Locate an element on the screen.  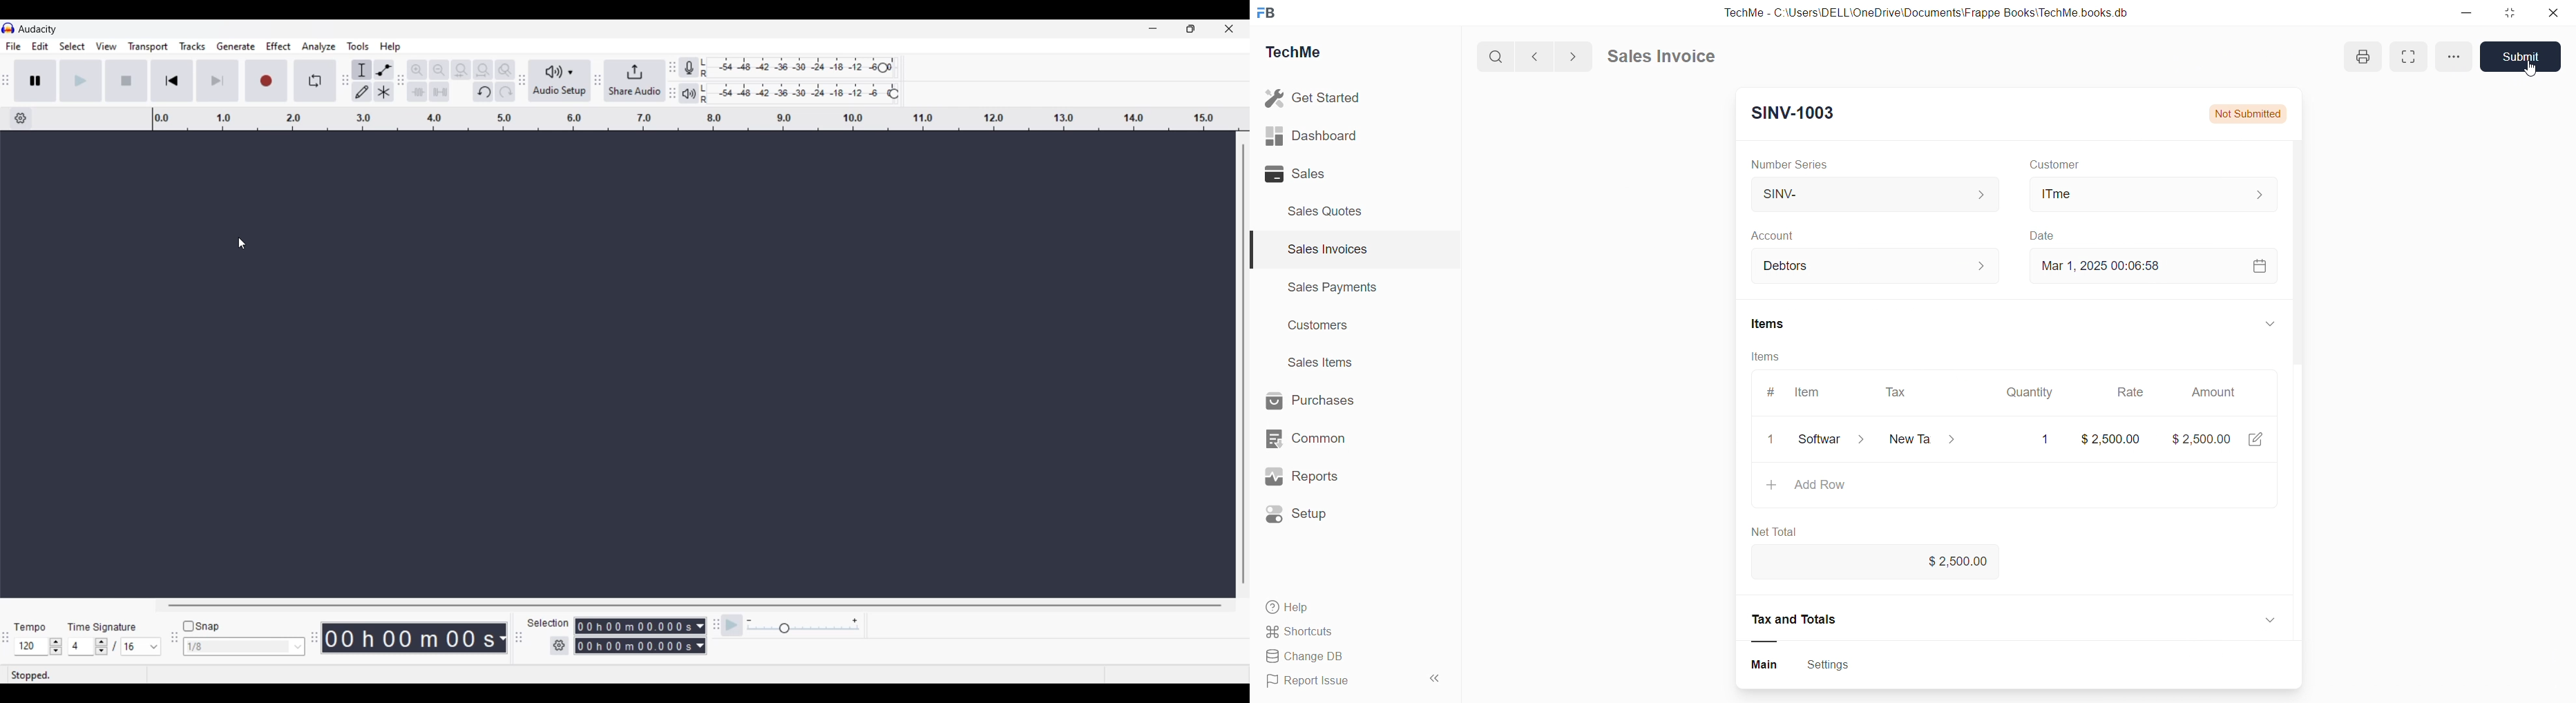
Decrease playback speed to minimum is located at coordinates (749, 621).